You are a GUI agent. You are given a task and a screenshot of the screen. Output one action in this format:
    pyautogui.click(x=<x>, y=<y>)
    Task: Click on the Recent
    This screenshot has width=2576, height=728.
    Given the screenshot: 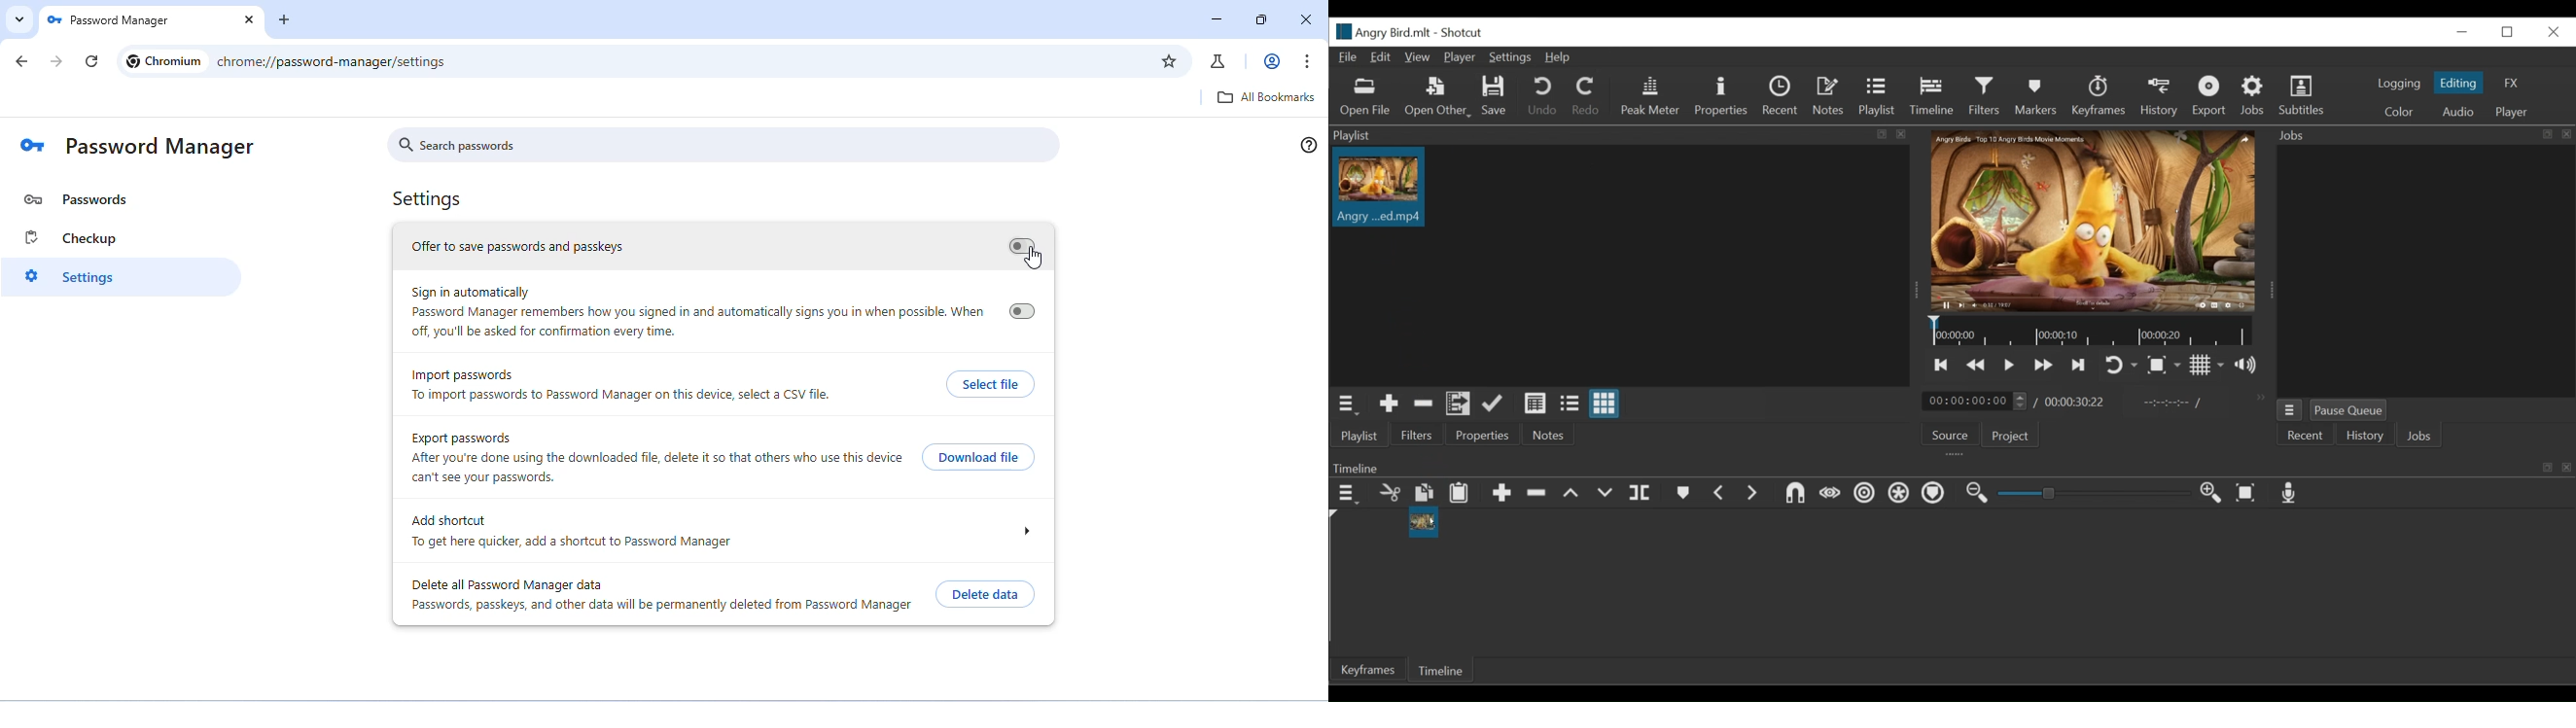 What is the action you would take?
    pyautogui.click(x=1782, y=97)
    